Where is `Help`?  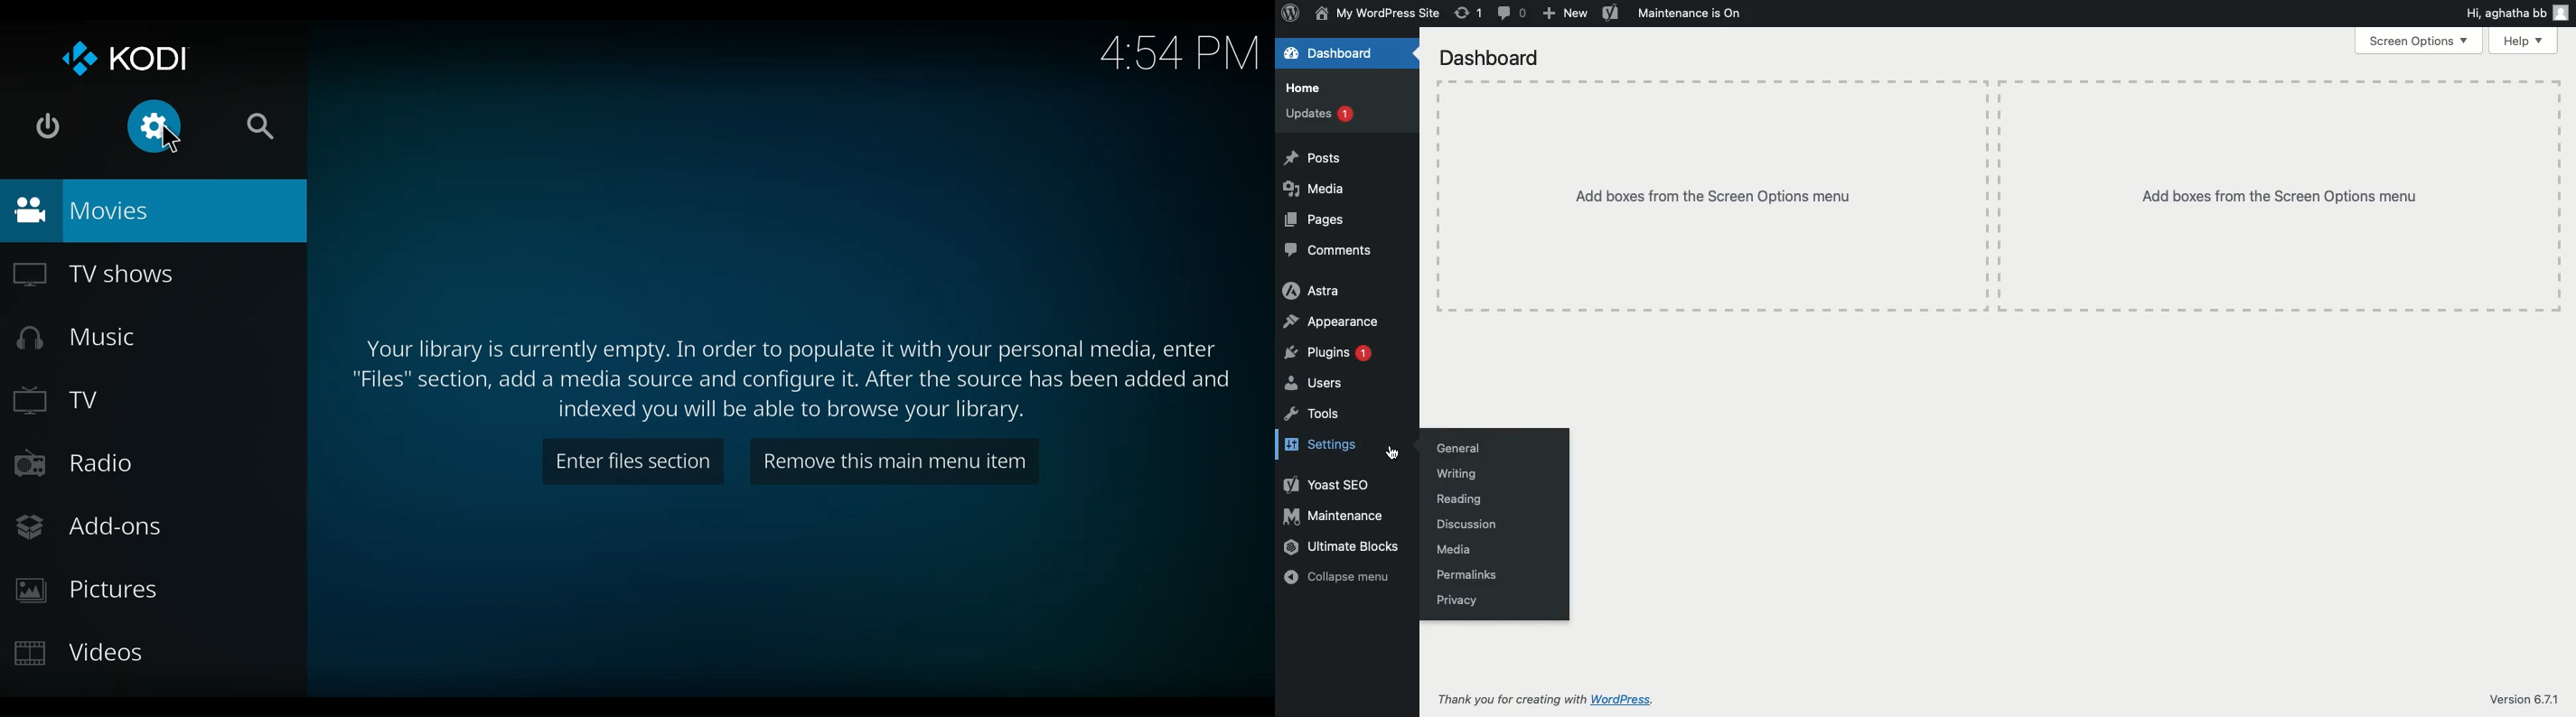
Help is located at coordinates (2523, 40).